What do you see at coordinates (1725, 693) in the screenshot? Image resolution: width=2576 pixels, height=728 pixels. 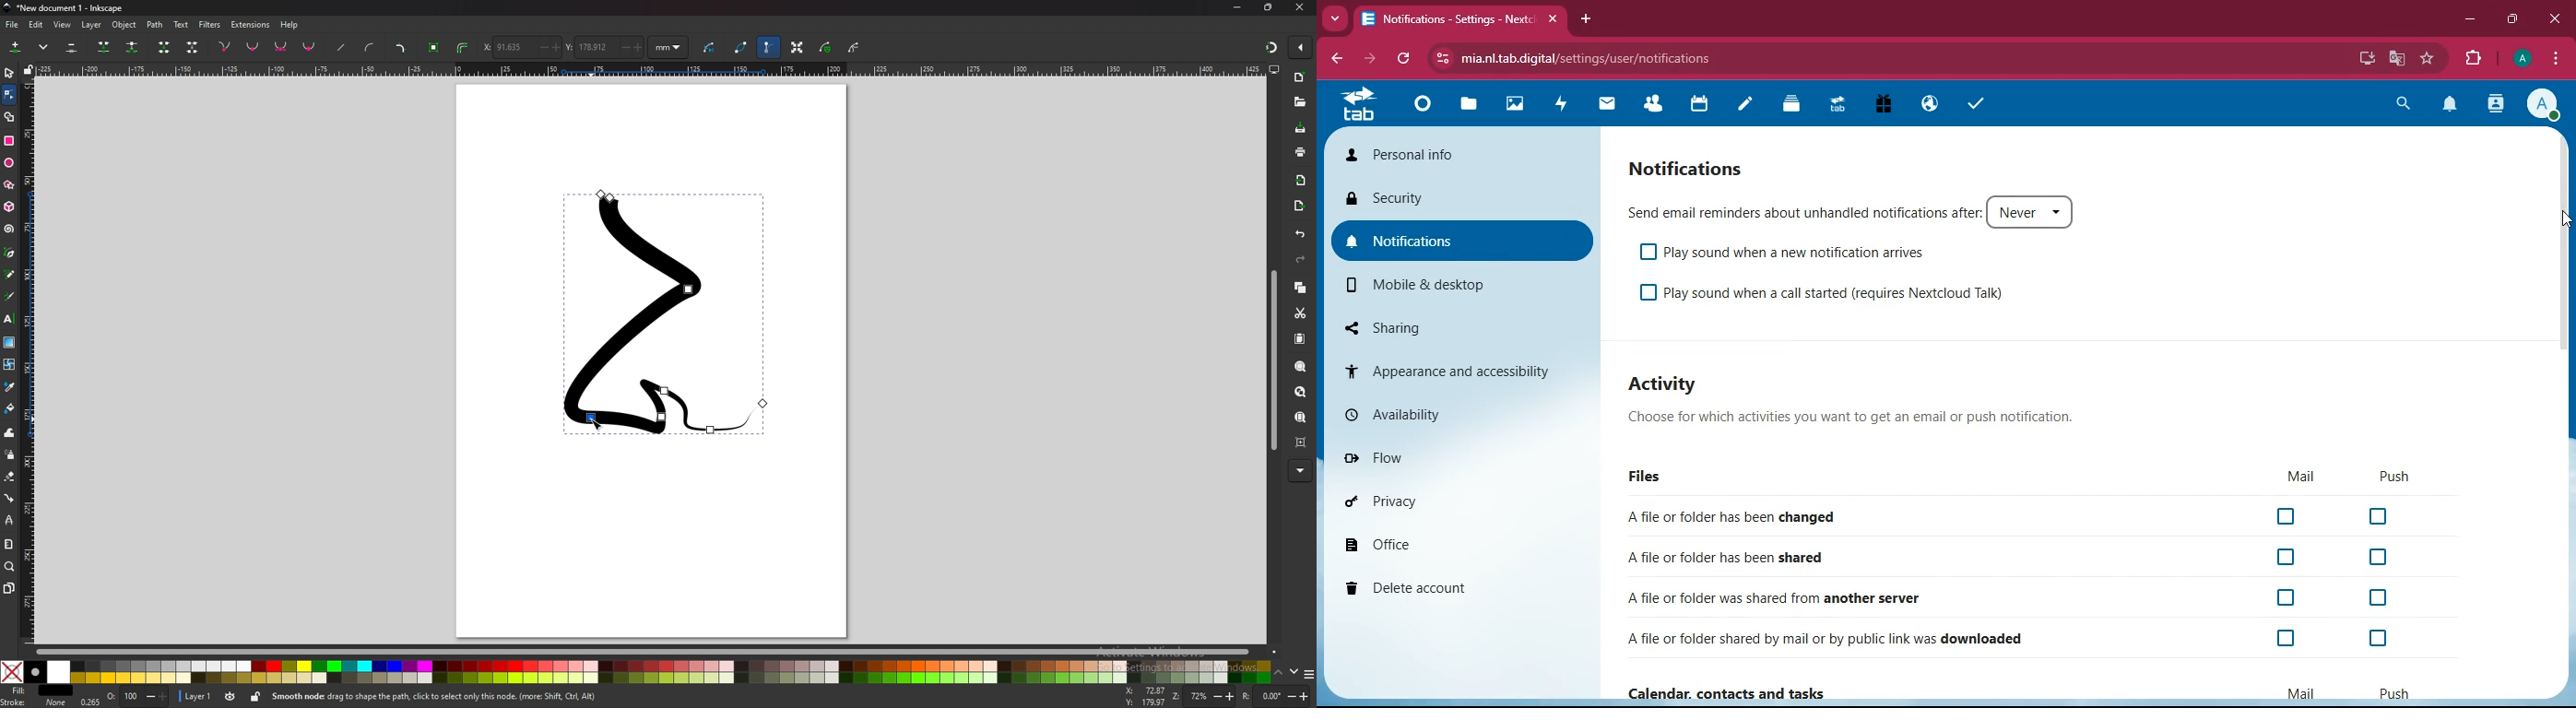 I see `Calender. contacts and tasks` at bounding box center [1725, 693].